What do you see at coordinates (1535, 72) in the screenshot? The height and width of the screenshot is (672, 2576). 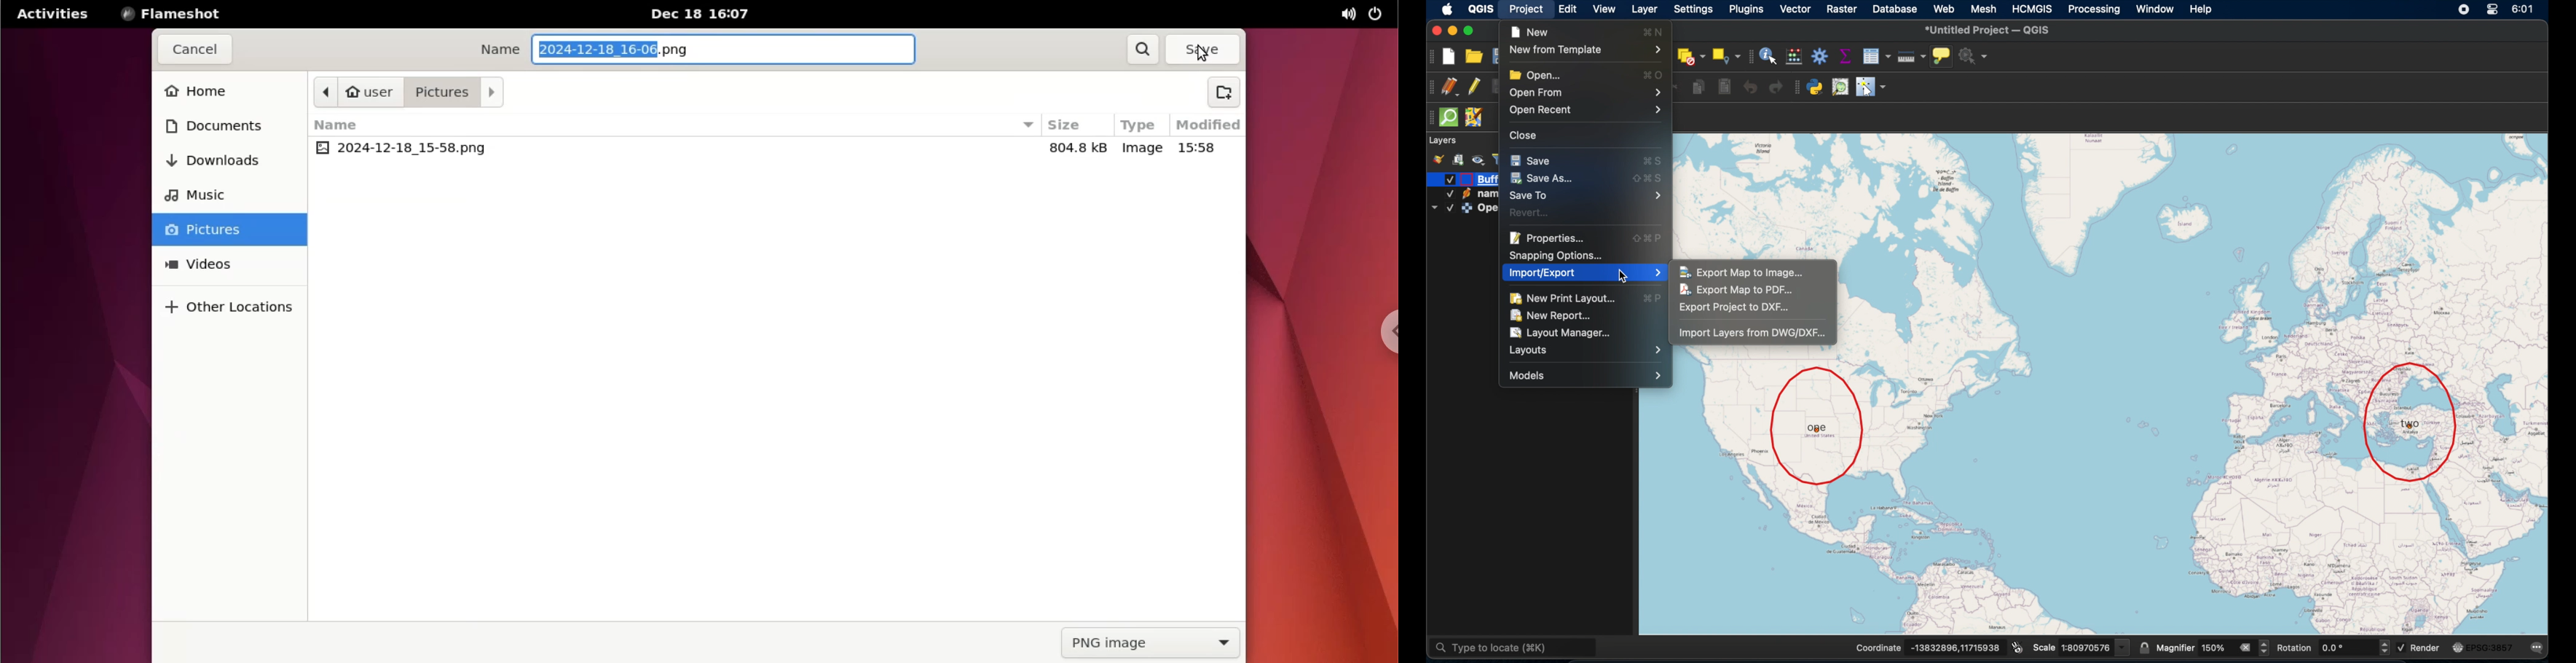 I see `open` at bounding box center [1535, 72].